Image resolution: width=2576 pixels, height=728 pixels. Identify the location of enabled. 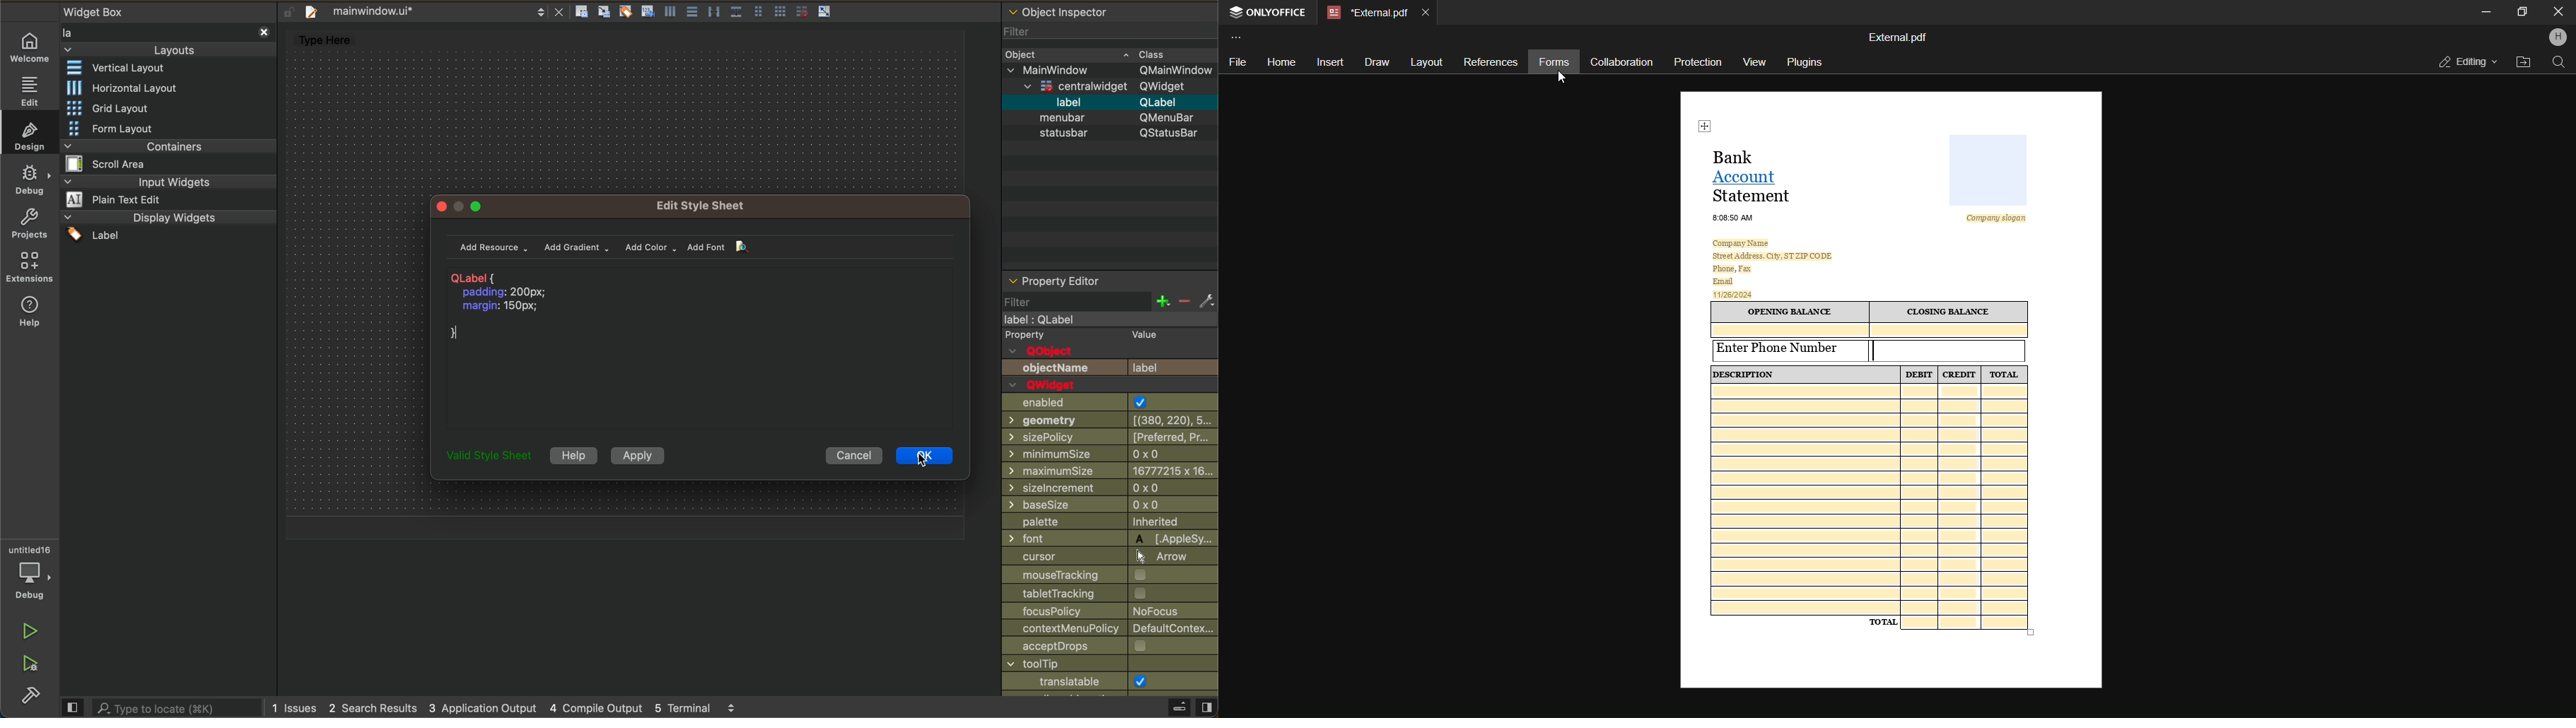
(1100, 403).